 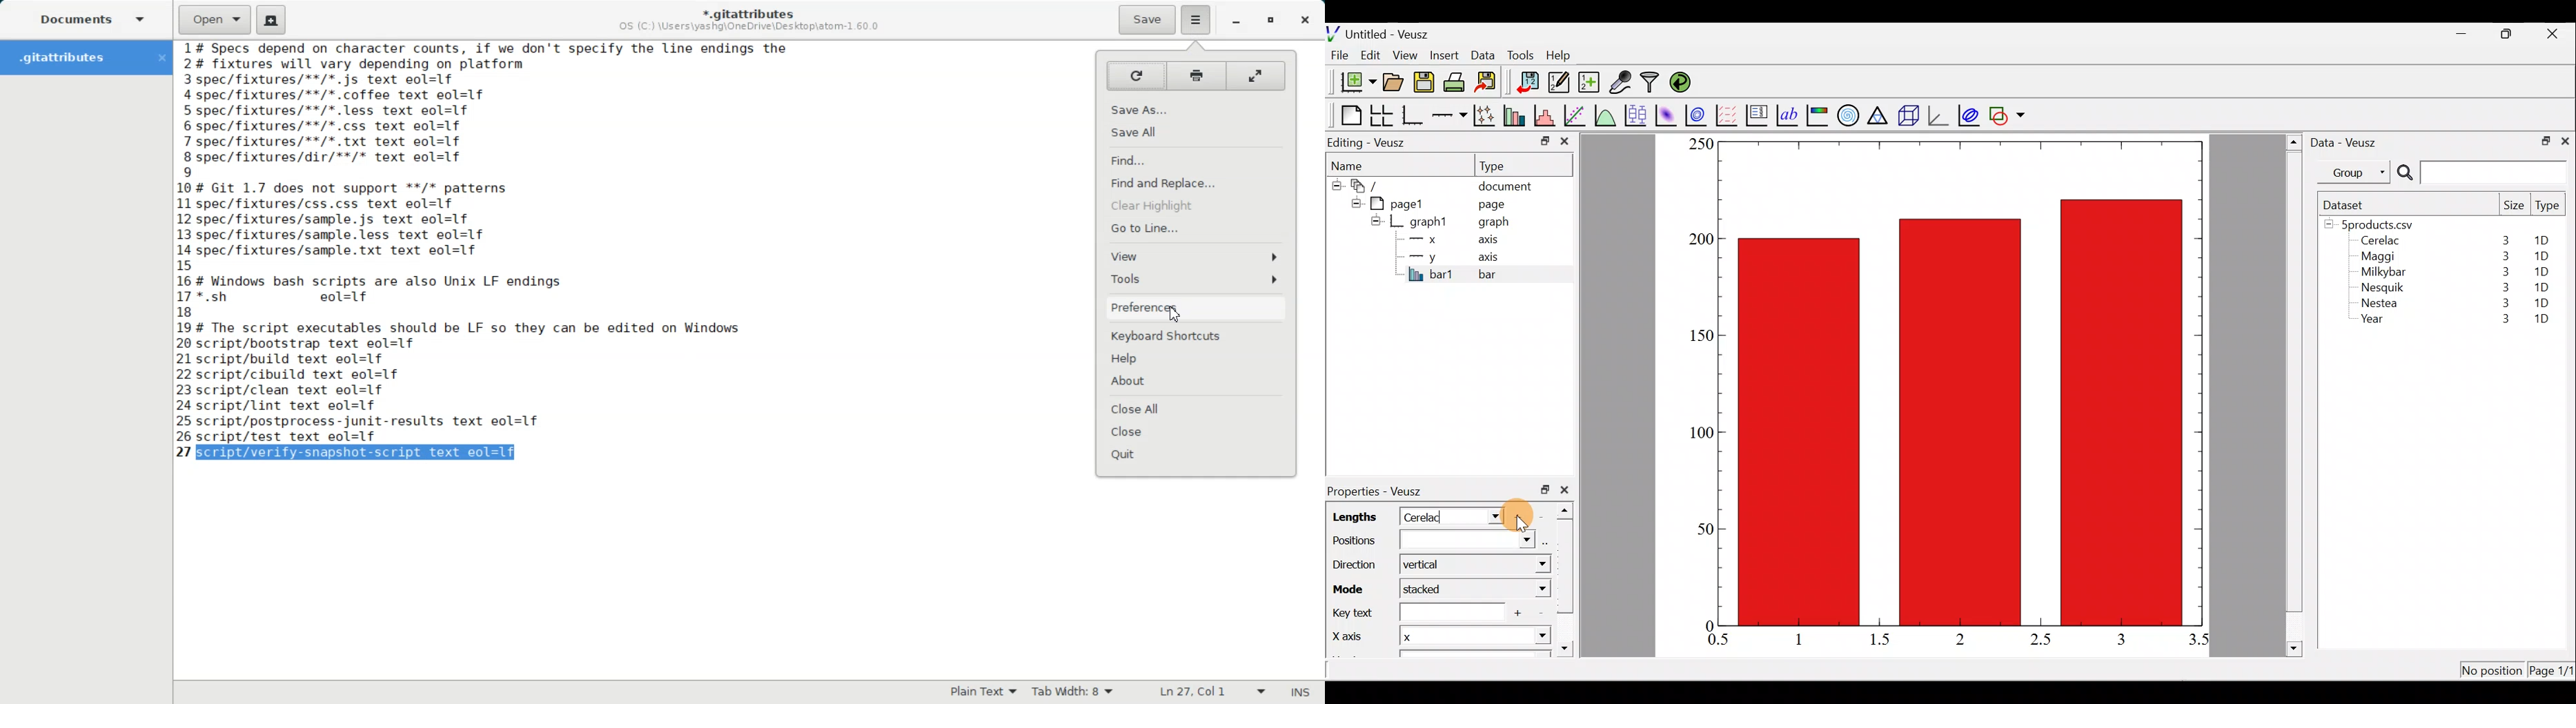 I want to click on Plot a vector field, so click(x=1729, y=115).